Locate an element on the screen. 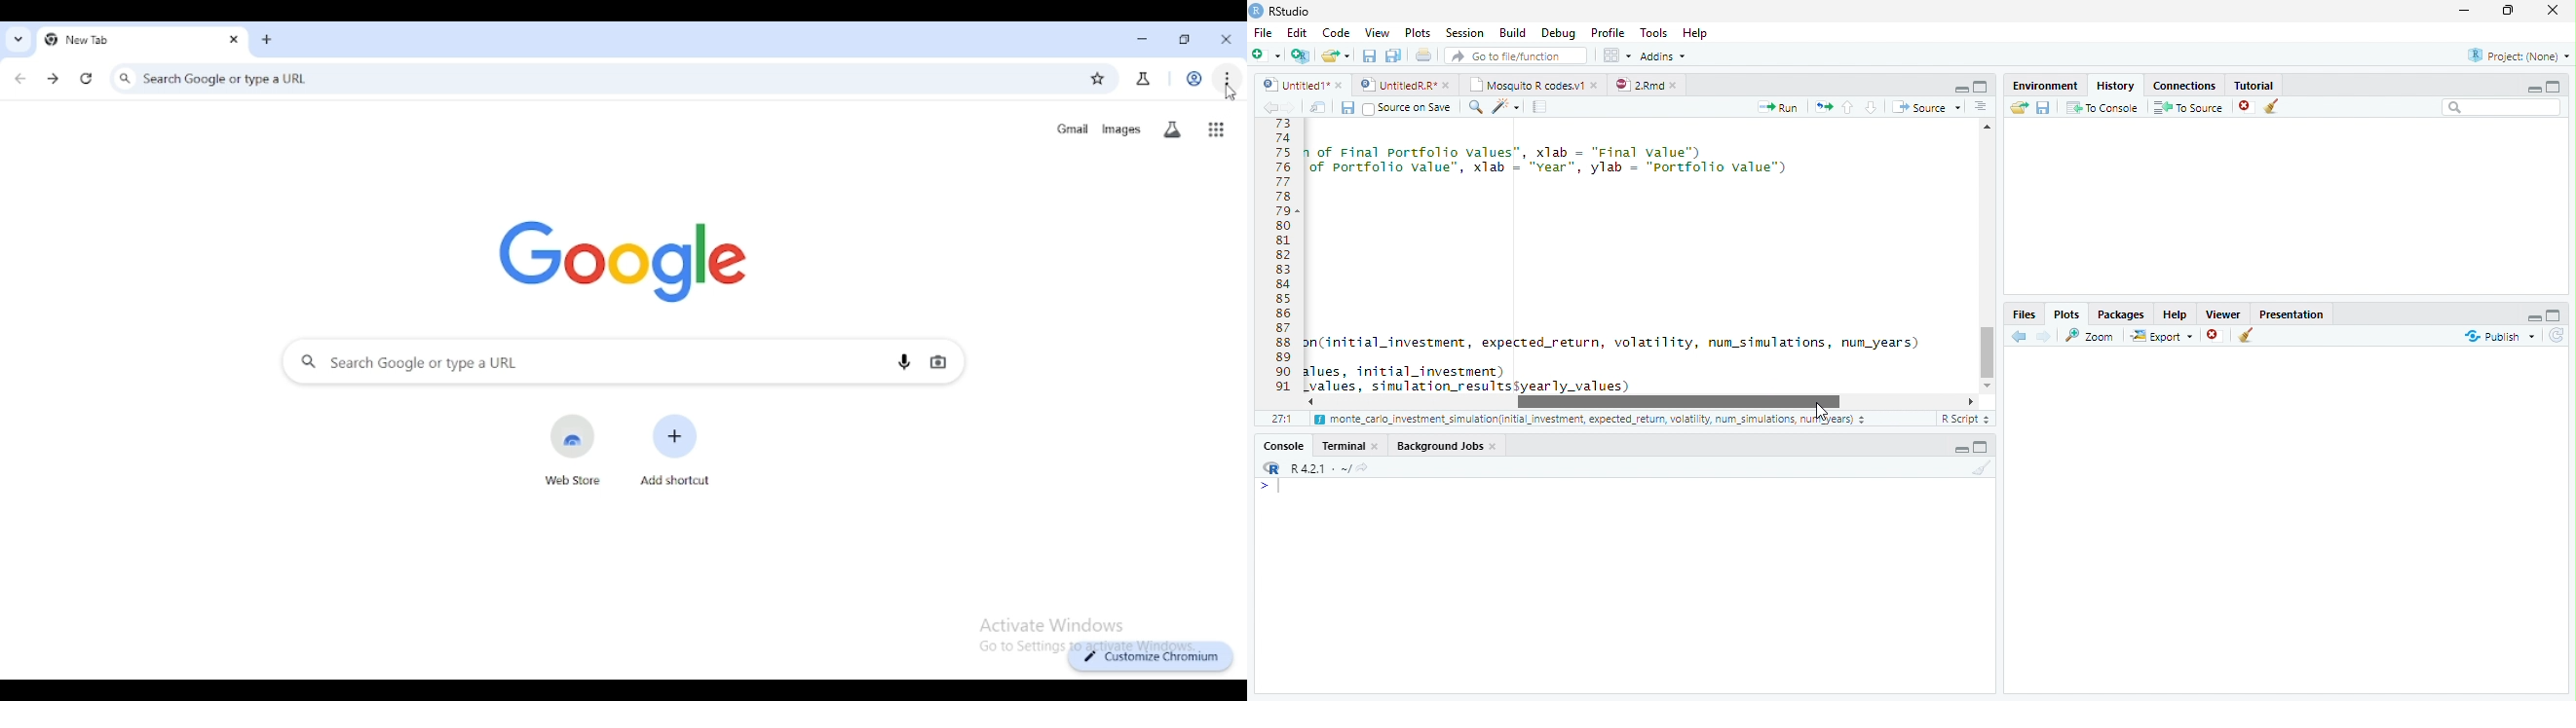 Image resolution: width=2576 pixels, height=728 pixels. RStudio is located at coordinates (1280, 11).